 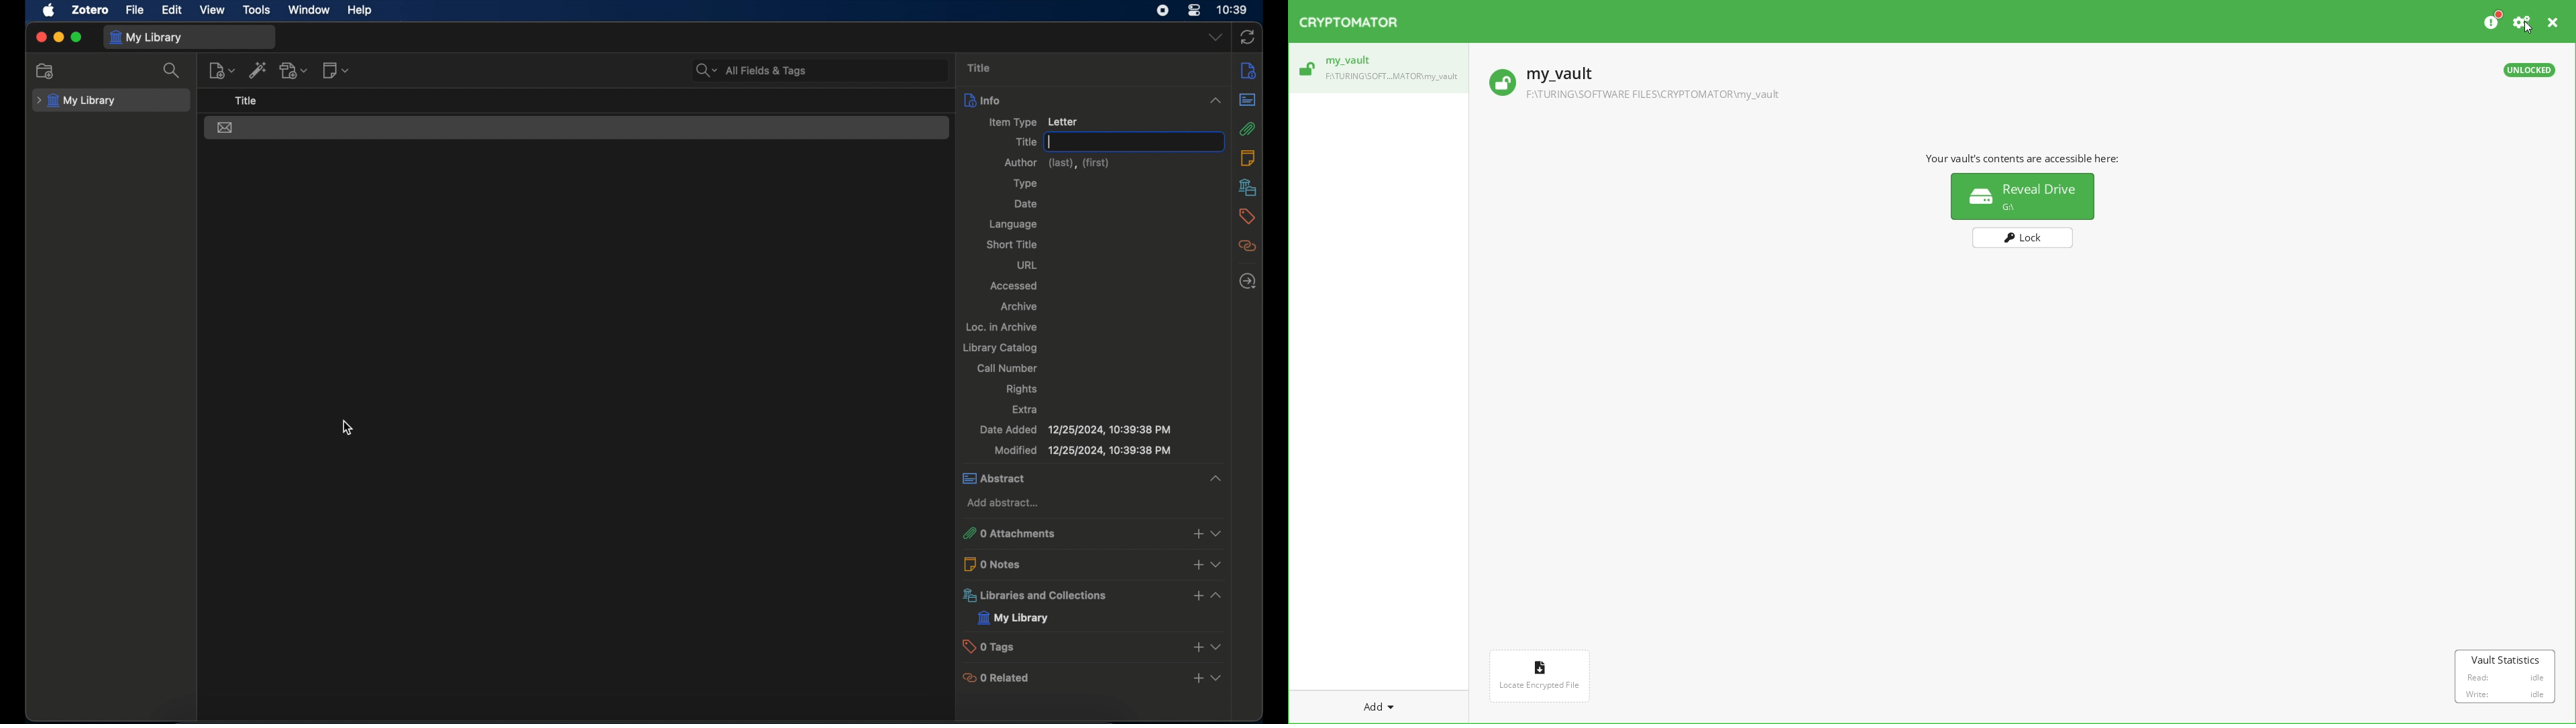 I want to click on close, so click(x=40, y=37).